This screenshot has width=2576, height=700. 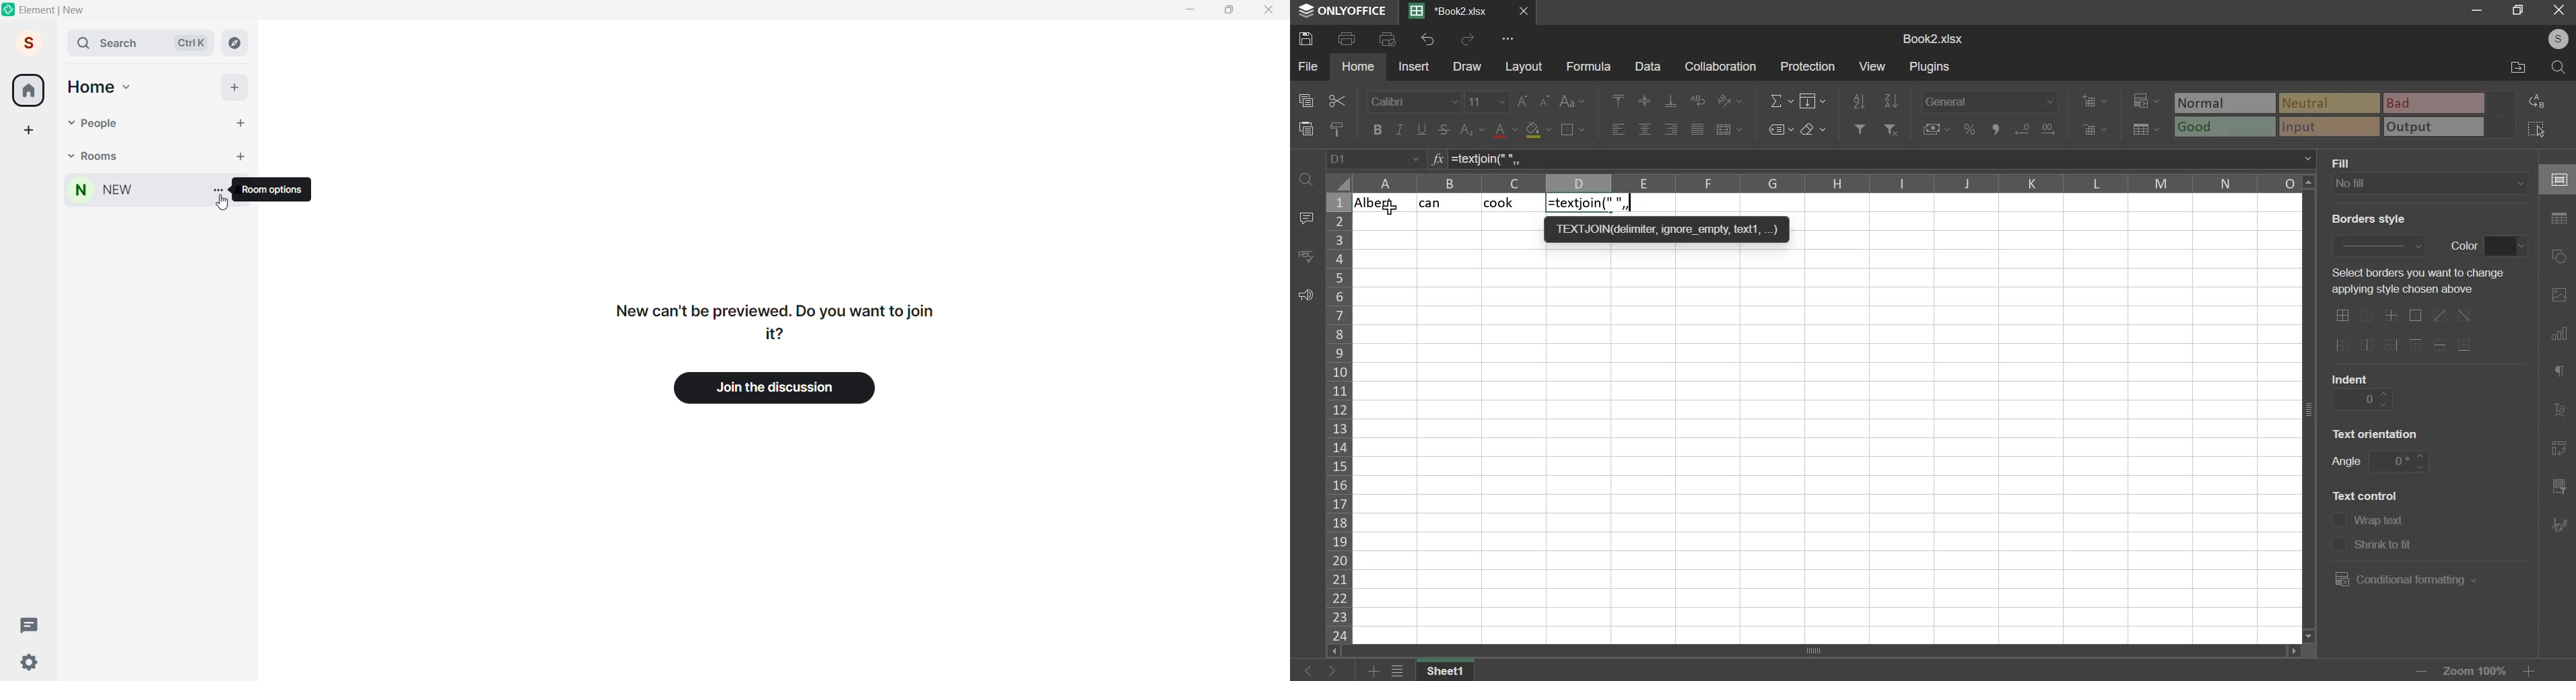 What do you see at coordinates (2023, 127) in the screenshot?
I see `increase decimals` at bounding box center [2023, 127].